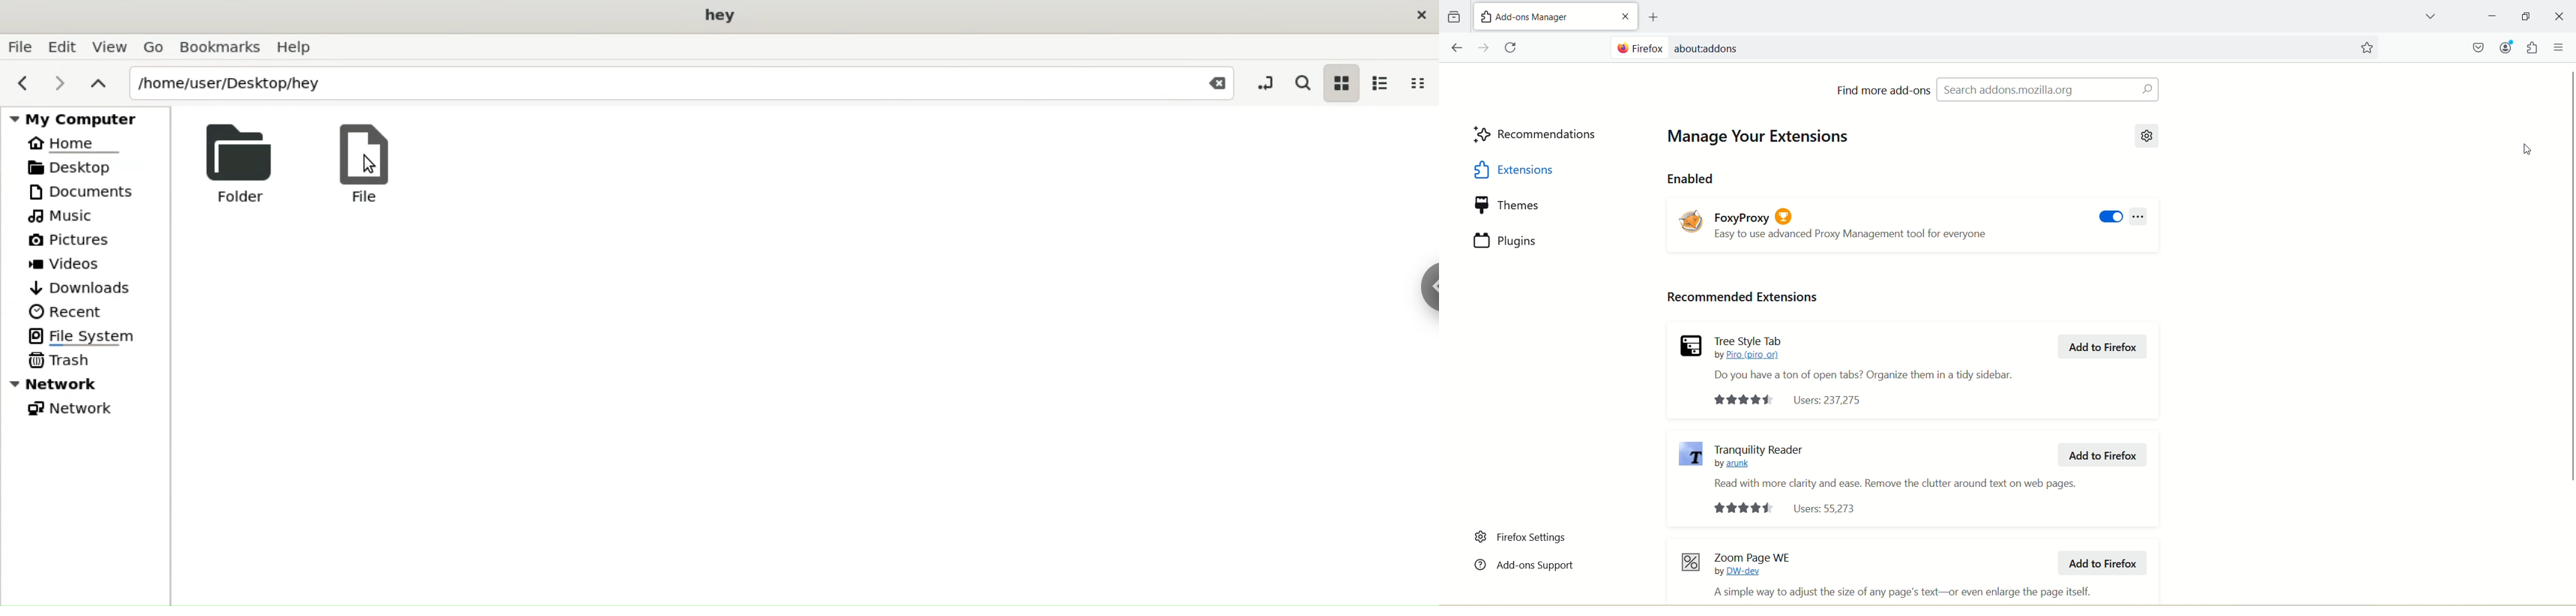 The image size is (2576, 616). What do you see at coordinates (1742, 298) in the screenshot?
I see `Recommended Extensions` at bounding box center [1742, 298].